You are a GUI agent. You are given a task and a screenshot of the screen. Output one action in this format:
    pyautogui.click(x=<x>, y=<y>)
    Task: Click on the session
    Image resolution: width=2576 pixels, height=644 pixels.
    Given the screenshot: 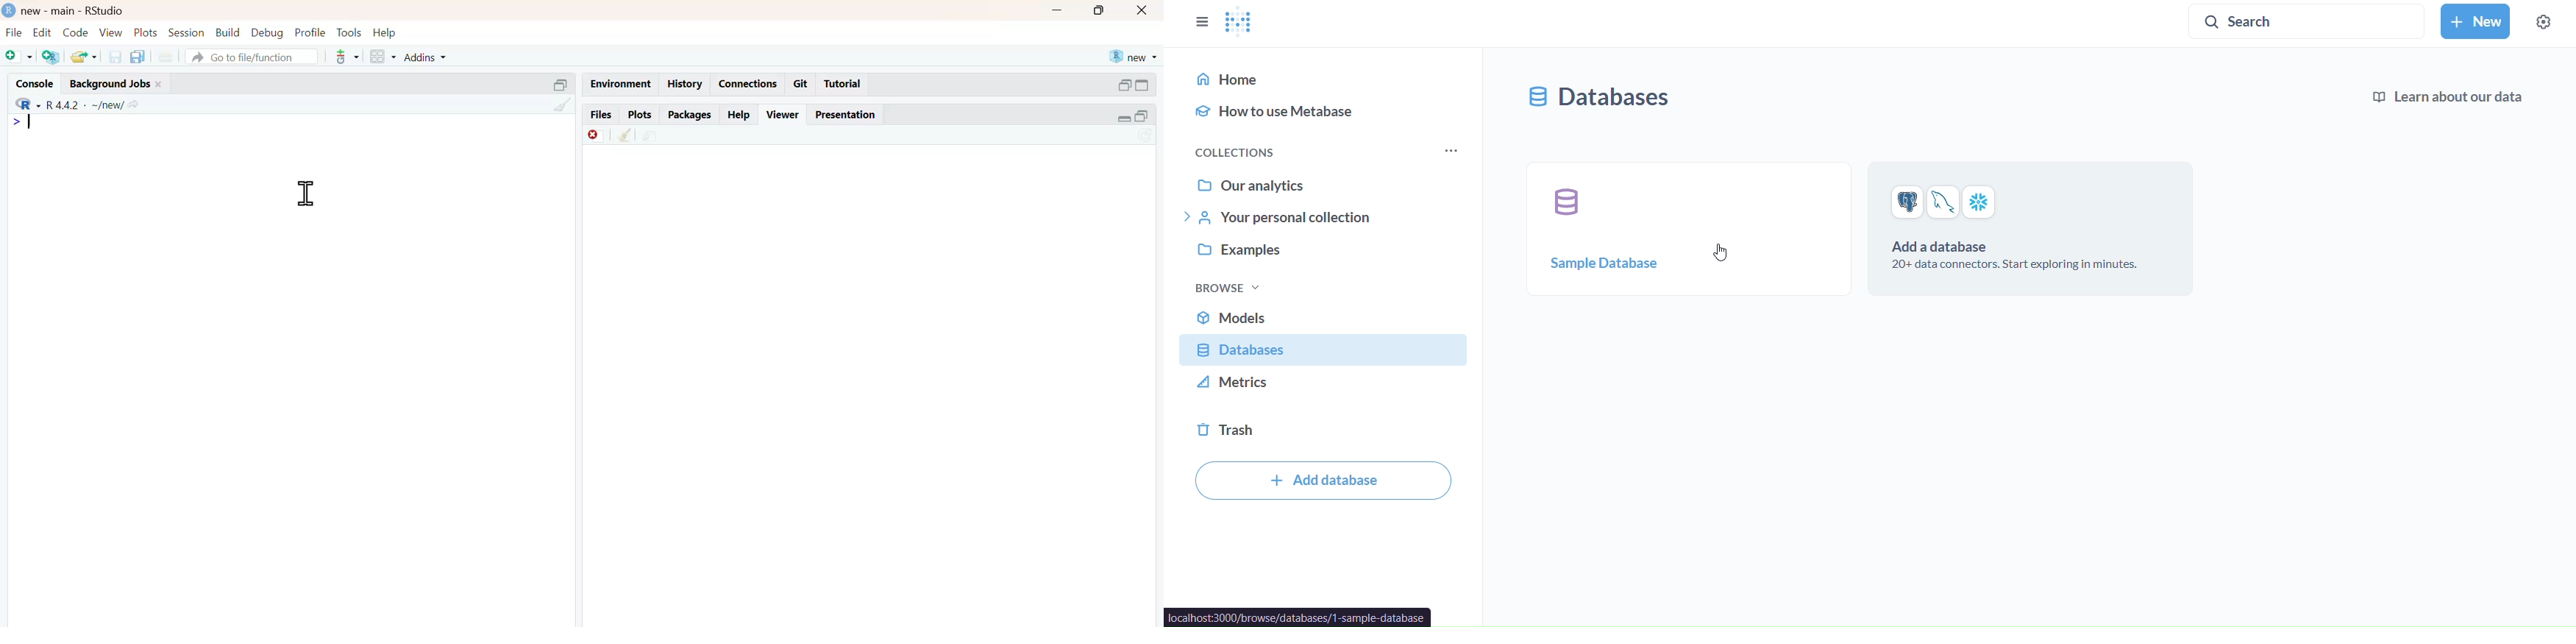 What is the action you would take?
    pyautogui.click(x=187, y=33)
    